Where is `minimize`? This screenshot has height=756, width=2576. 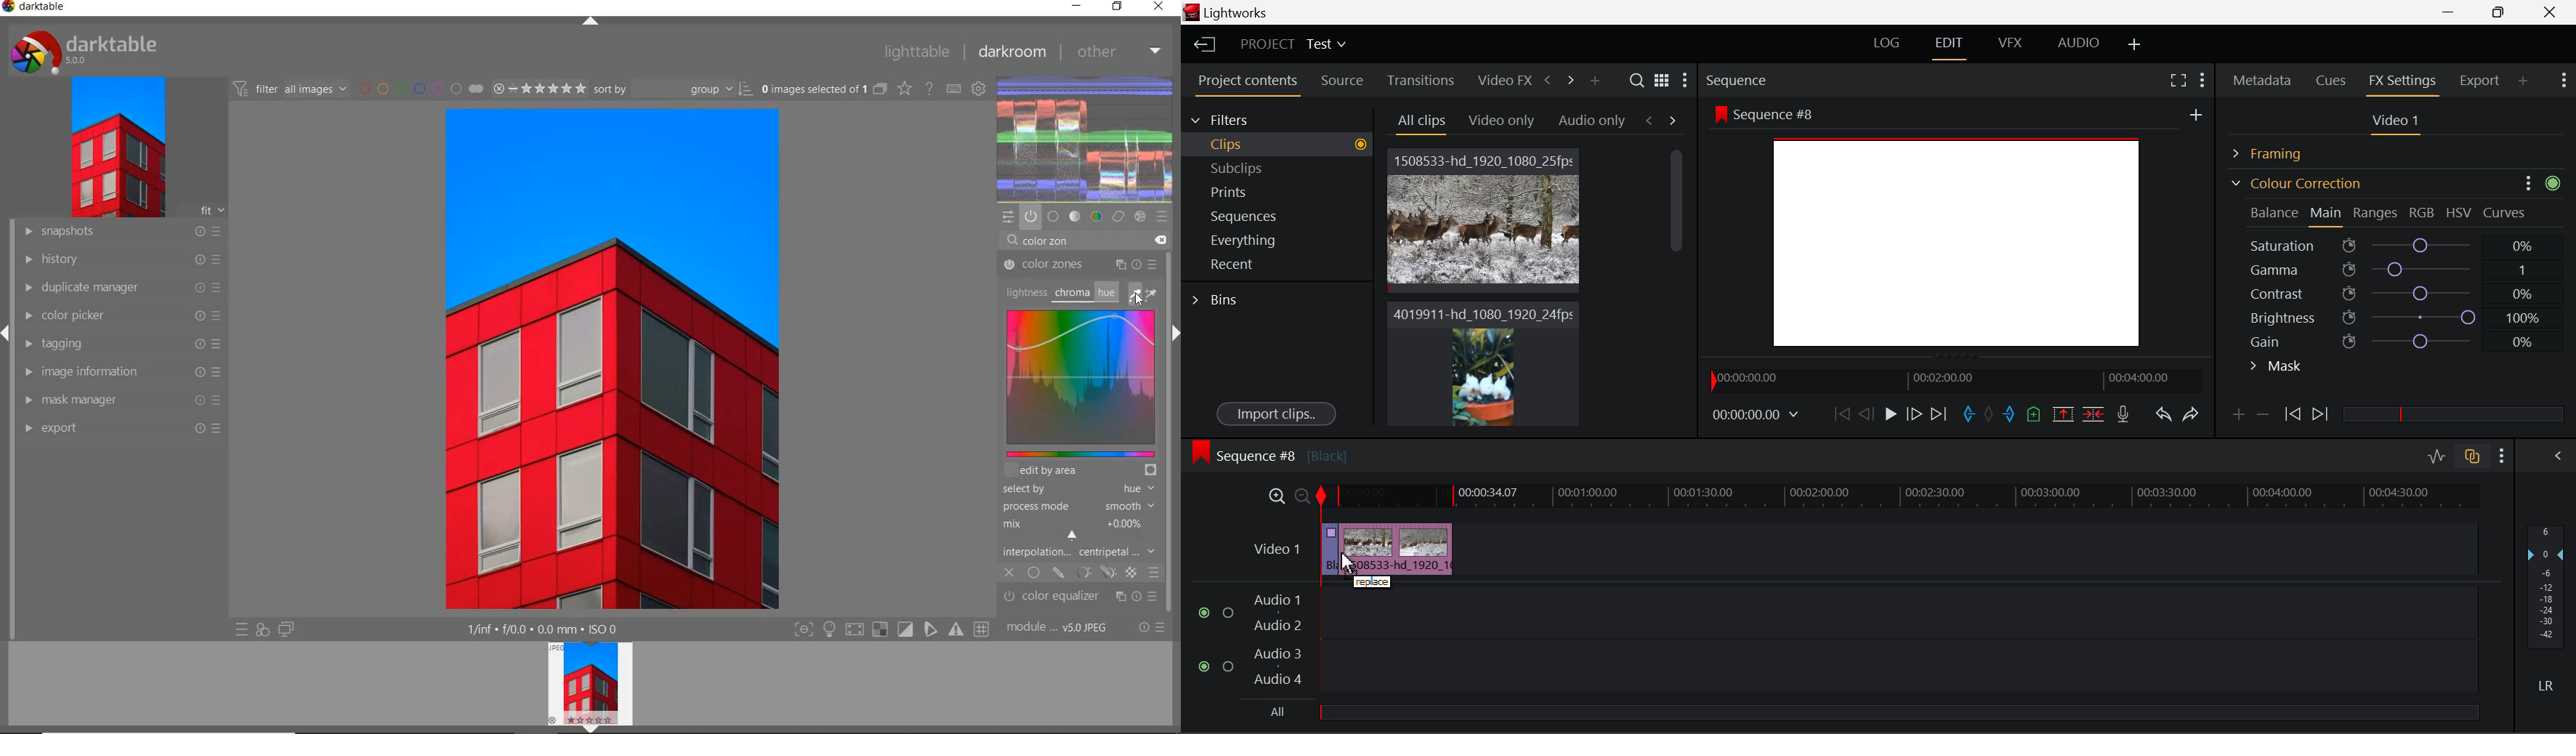 minimize is located at coordinates (1077, 7).